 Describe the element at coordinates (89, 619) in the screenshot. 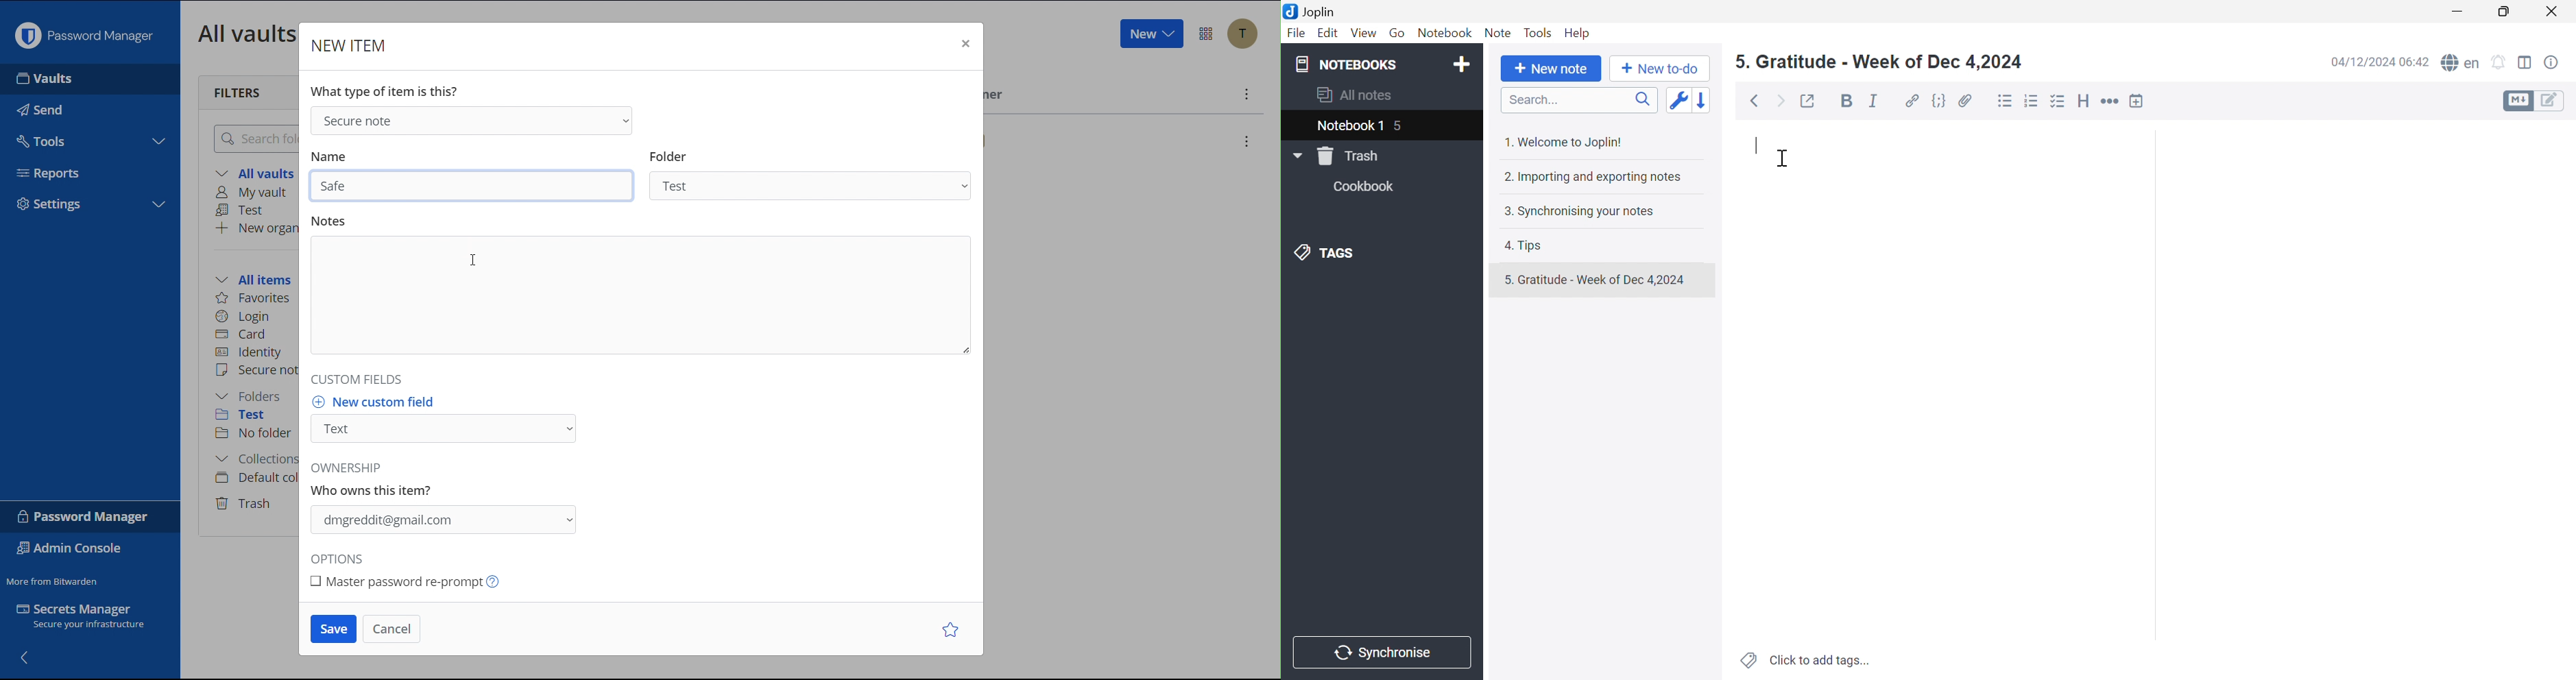

I see `Secrets Manager` at that location.